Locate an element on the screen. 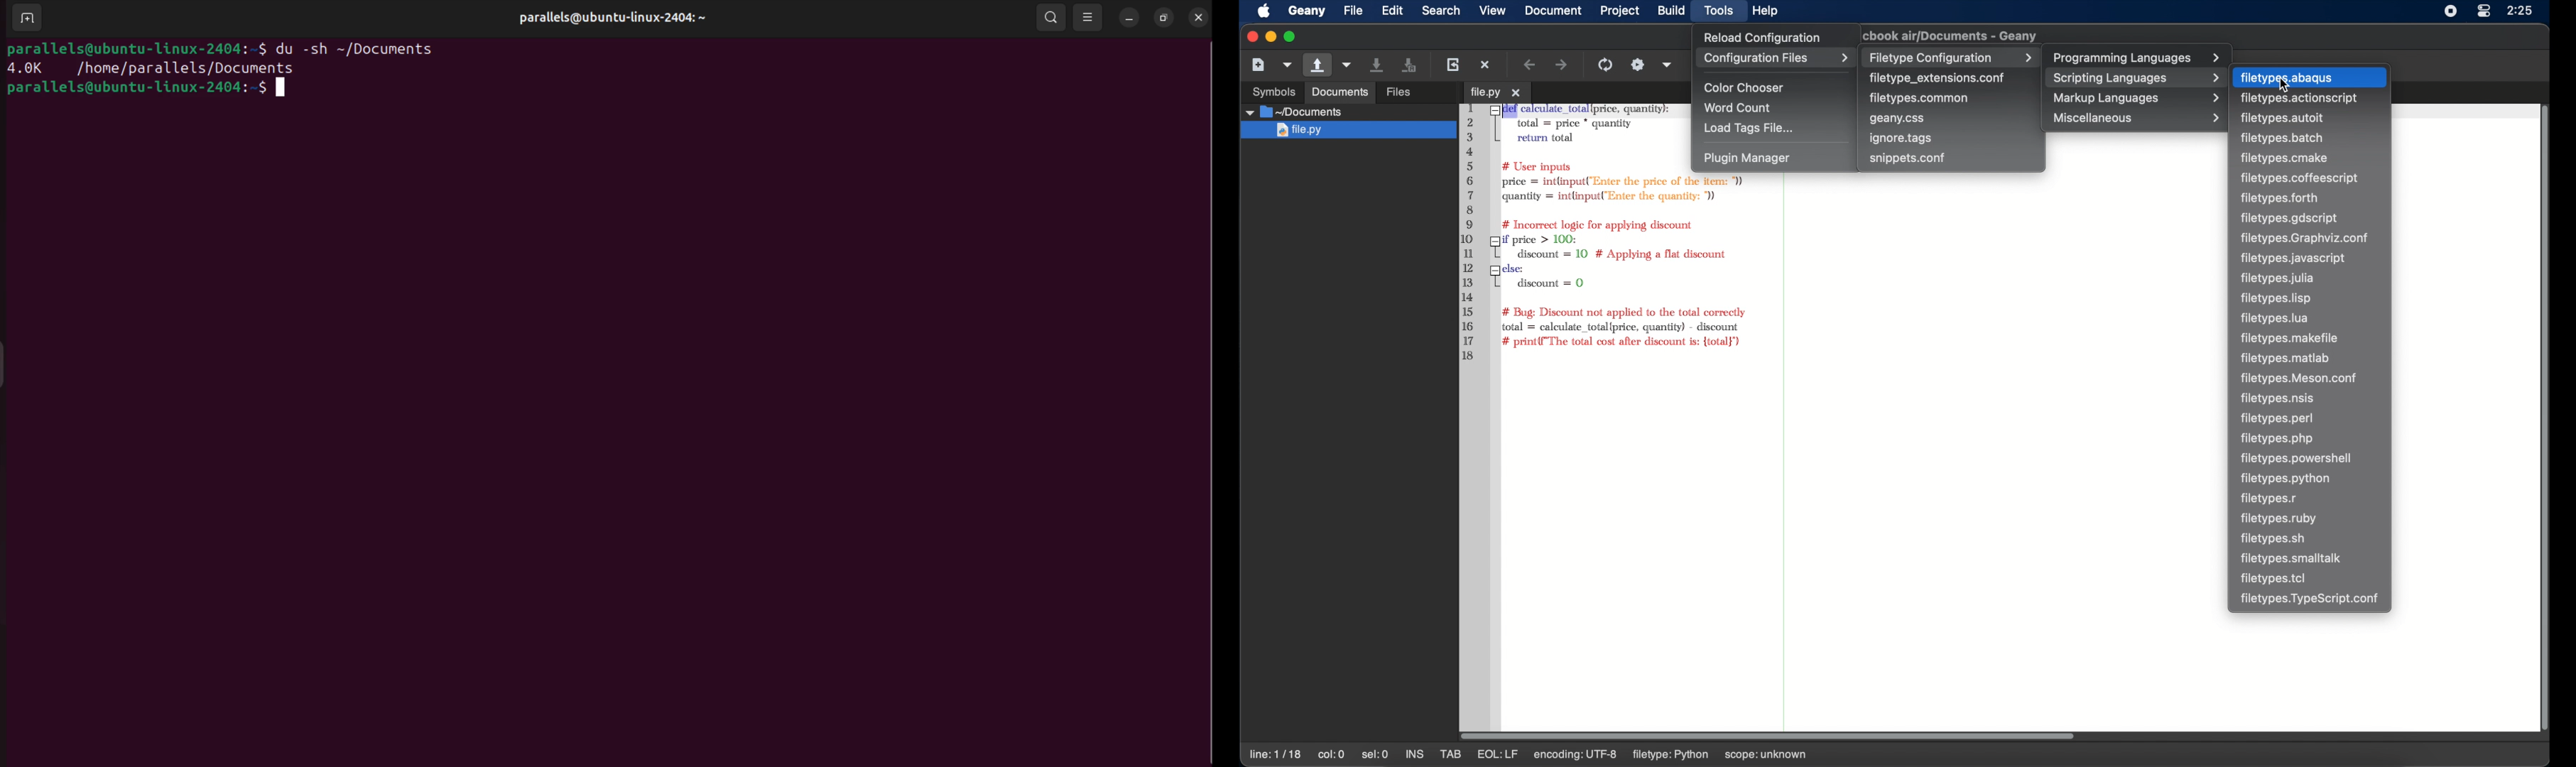  file is located at coordinates (1353, 11).